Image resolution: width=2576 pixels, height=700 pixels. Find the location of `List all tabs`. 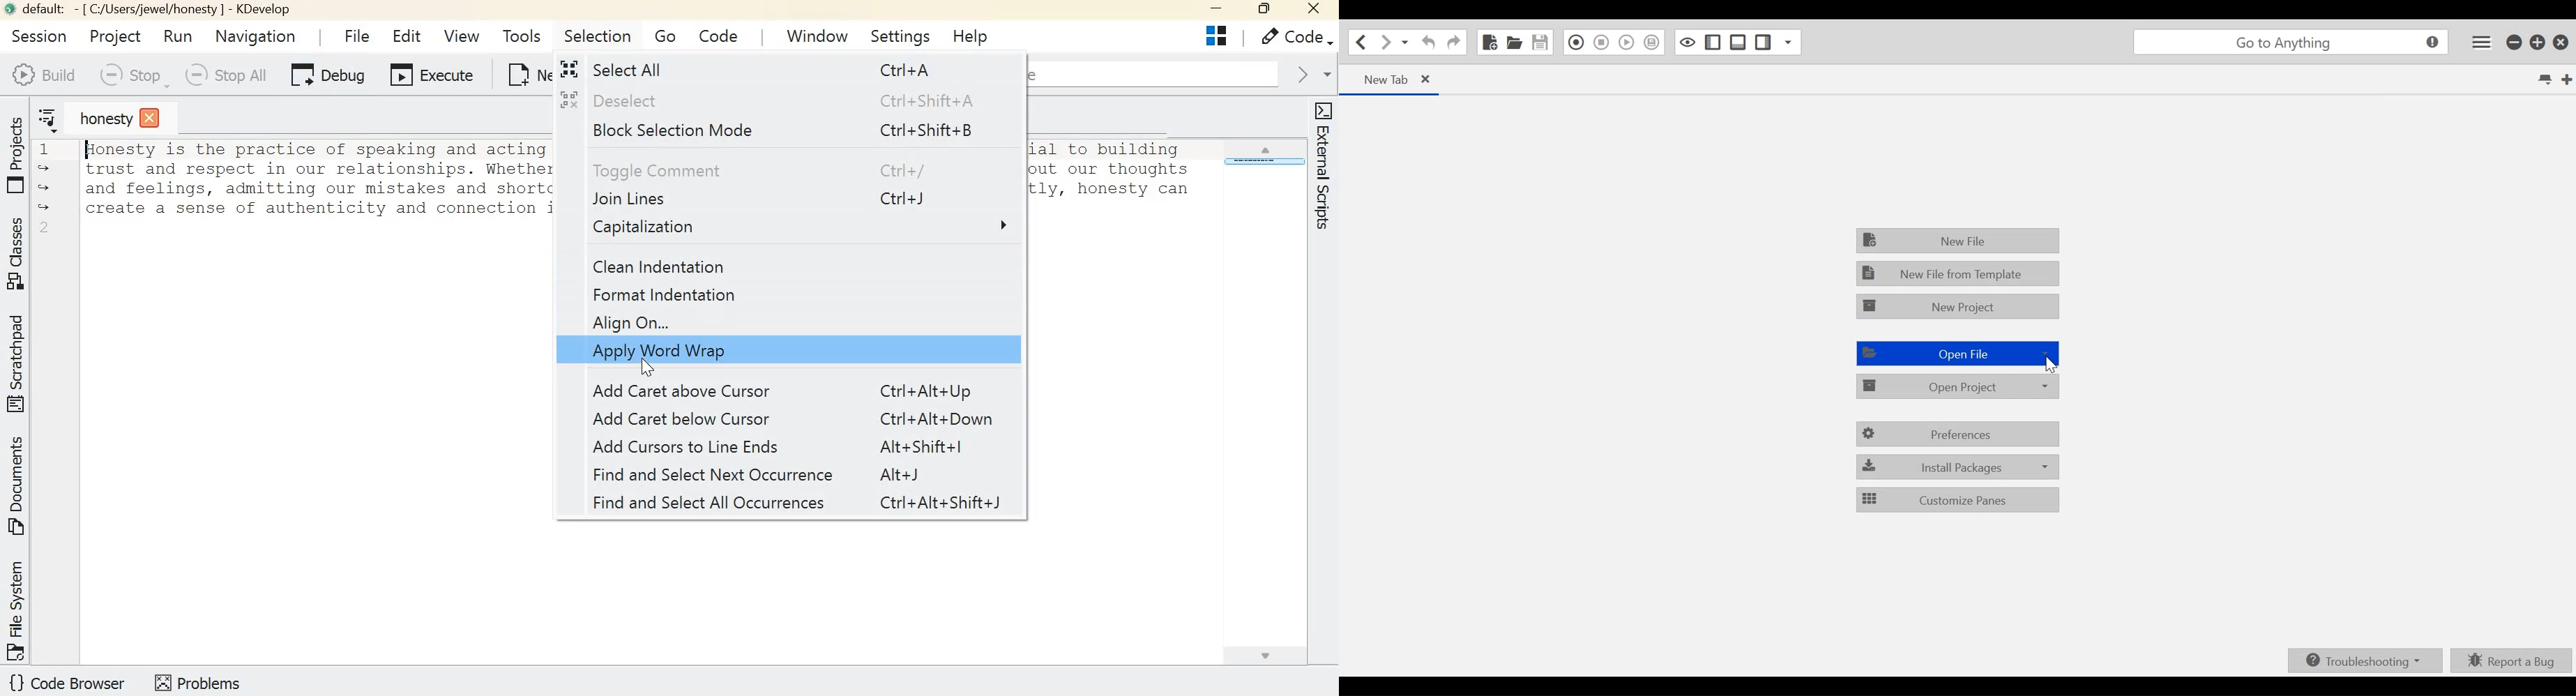

List all tabs is located at coordinates (2540, 79).